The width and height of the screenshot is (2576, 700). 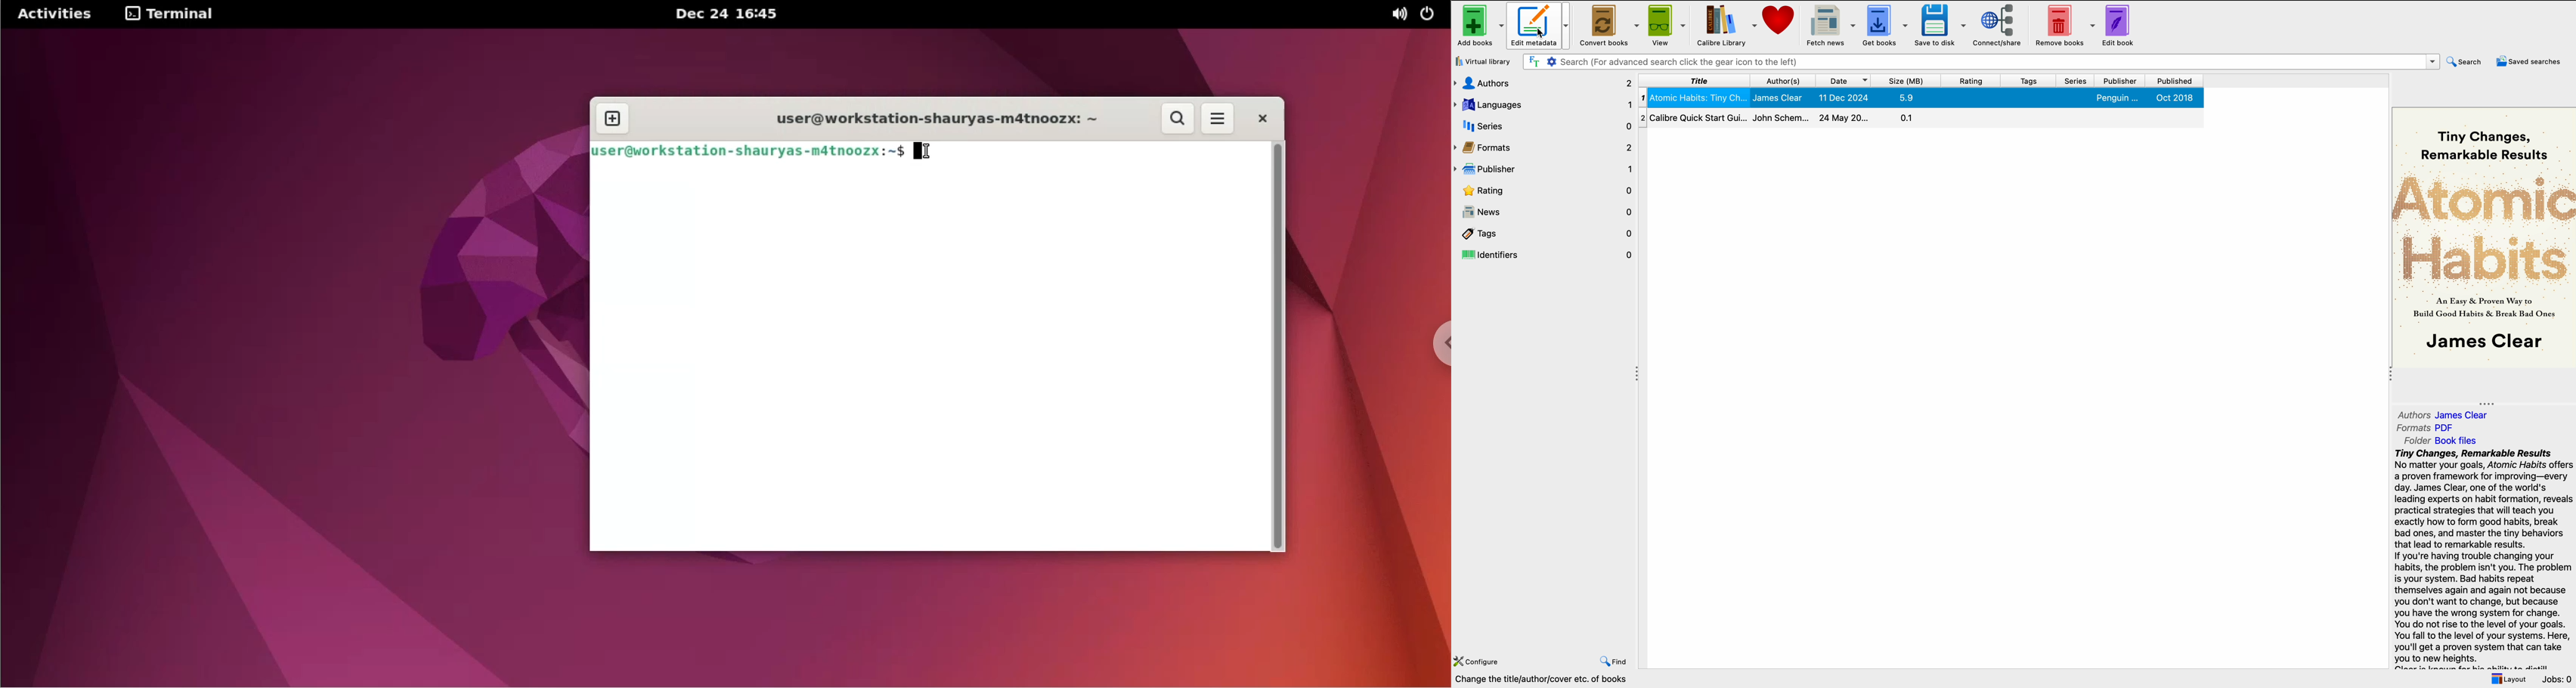 I want to click on summary book, so click(x=2484, y=559).